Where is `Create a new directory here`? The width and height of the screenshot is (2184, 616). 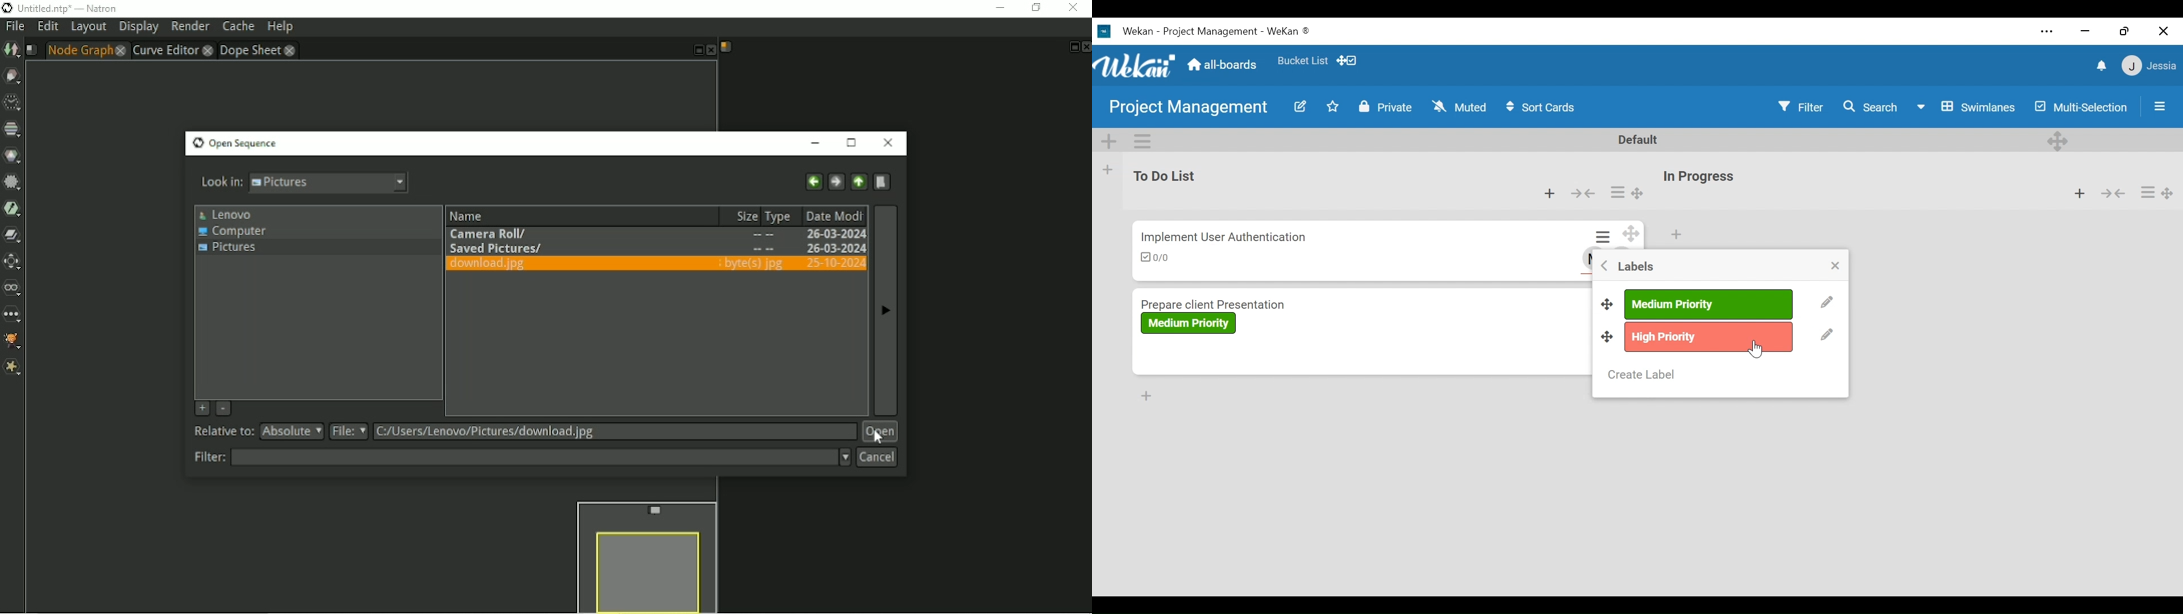
Create a new directory here is located at coordinates (884, 181).